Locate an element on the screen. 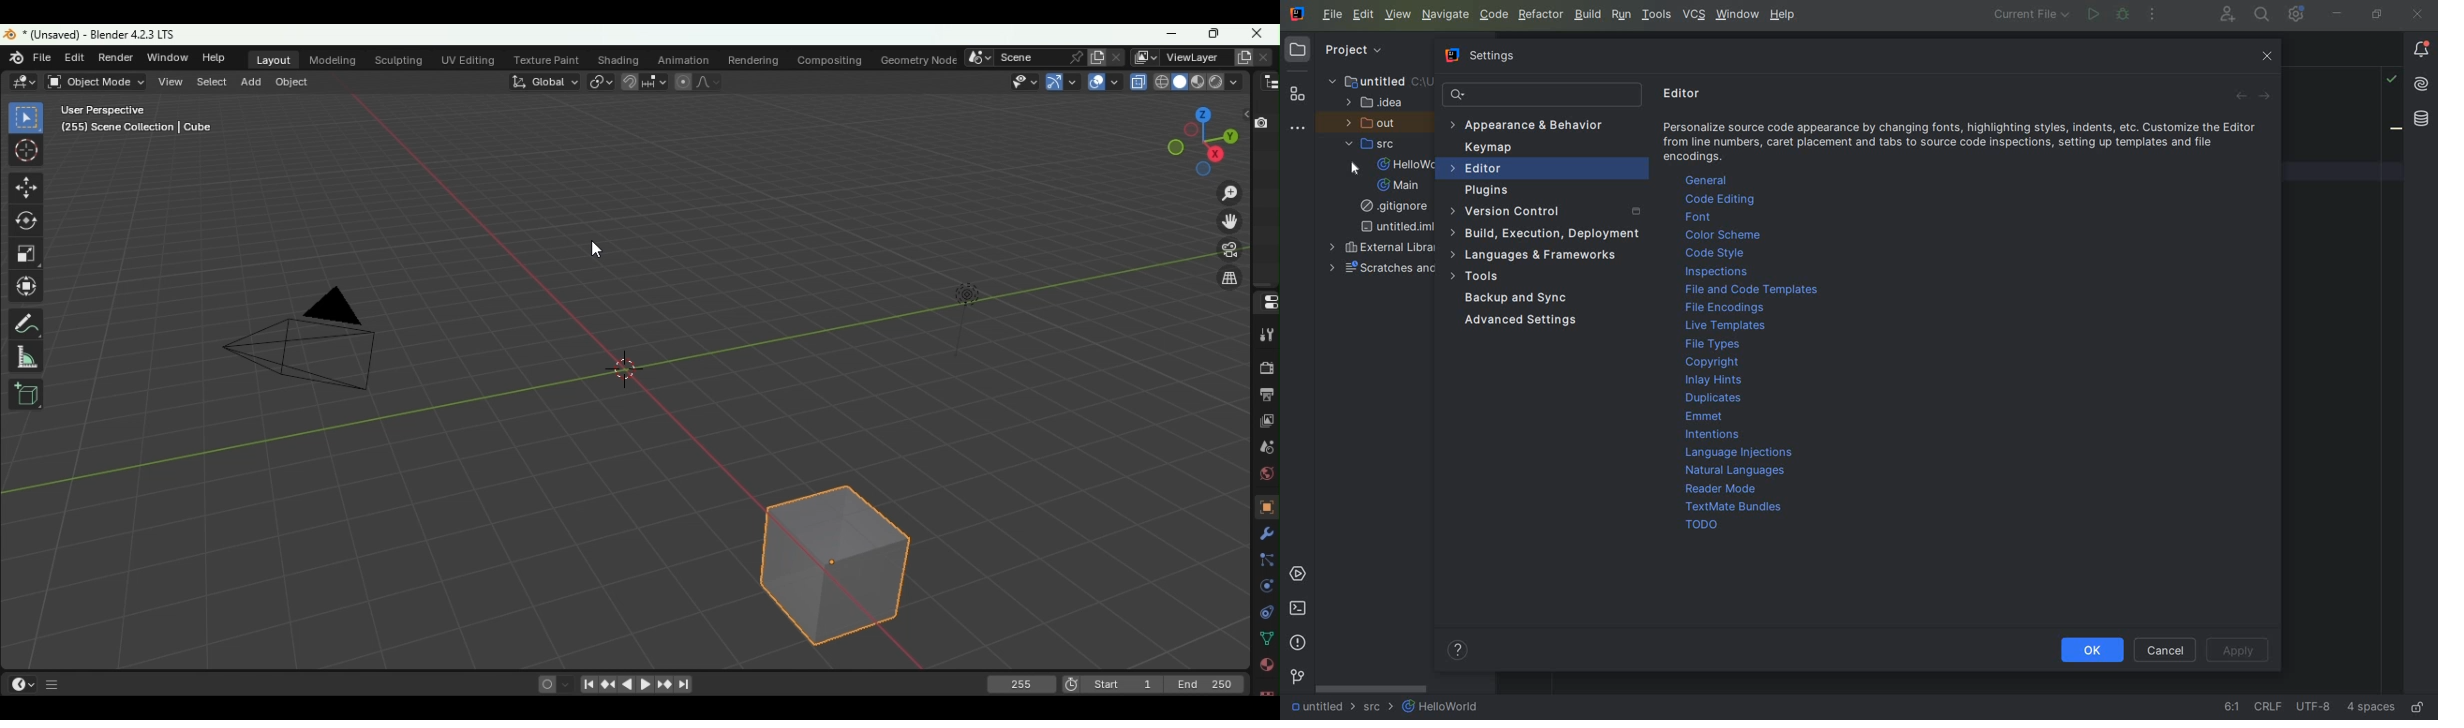 The image size is (2464, 728). Appearance & Behavior is located at coordinates (1529, 124).